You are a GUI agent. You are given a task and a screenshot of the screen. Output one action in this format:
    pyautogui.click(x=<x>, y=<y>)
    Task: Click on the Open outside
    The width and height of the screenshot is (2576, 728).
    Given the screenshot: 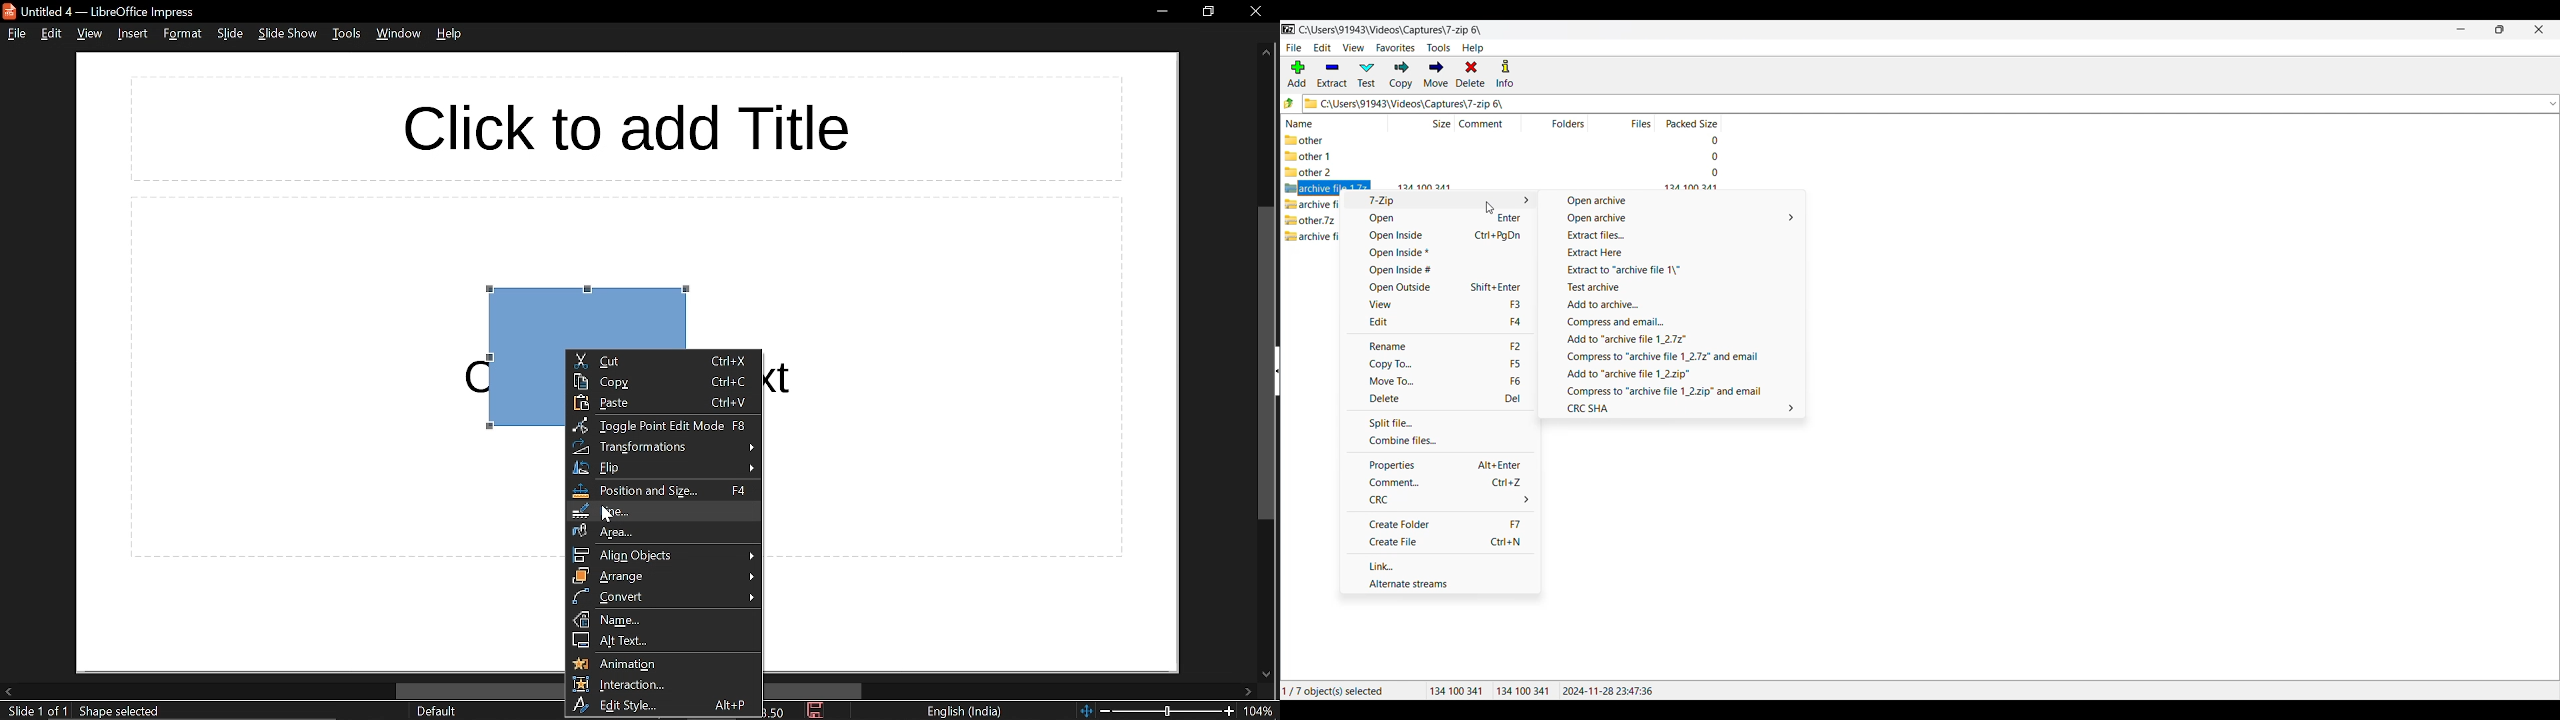 What is the action you would take?
    pyautogui.click(x=1439, y=287)
    